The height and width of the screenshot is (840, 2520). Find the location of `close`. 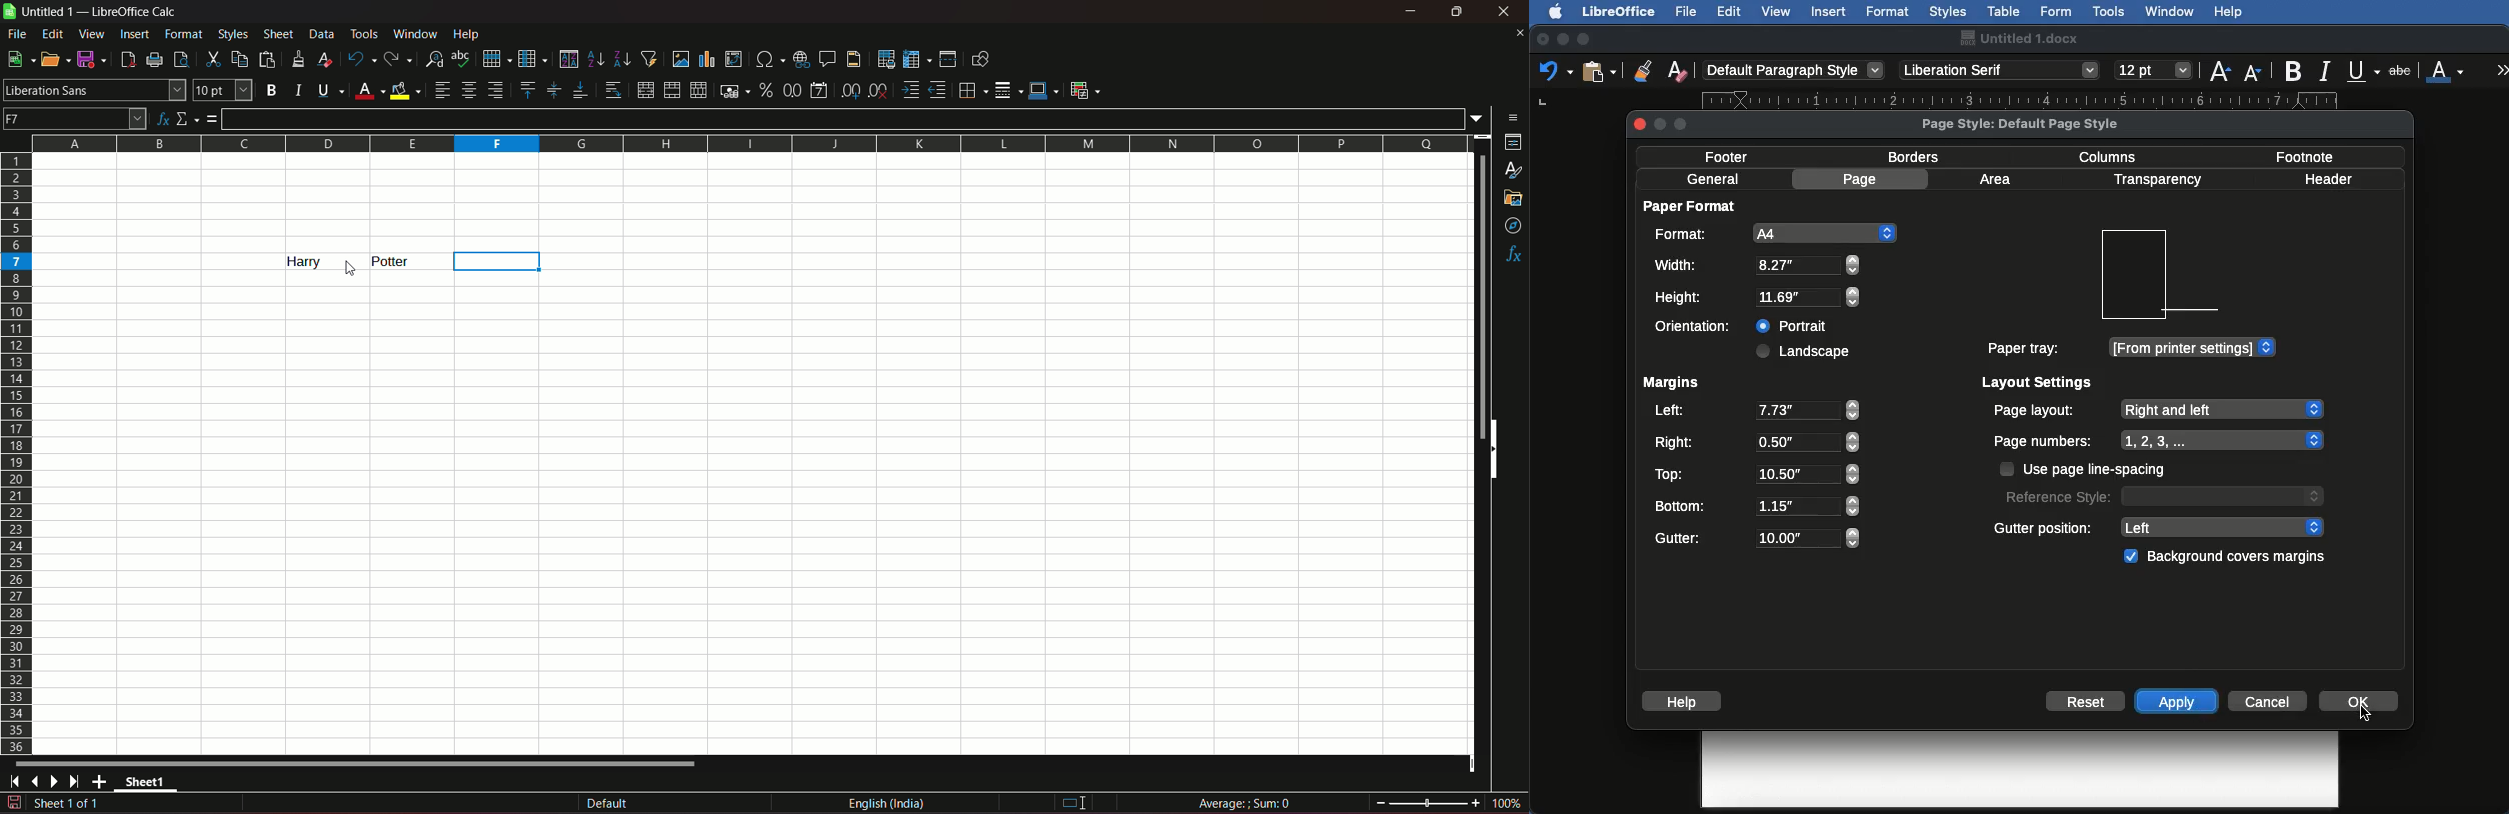

close is located at coordinates (1519, 33).